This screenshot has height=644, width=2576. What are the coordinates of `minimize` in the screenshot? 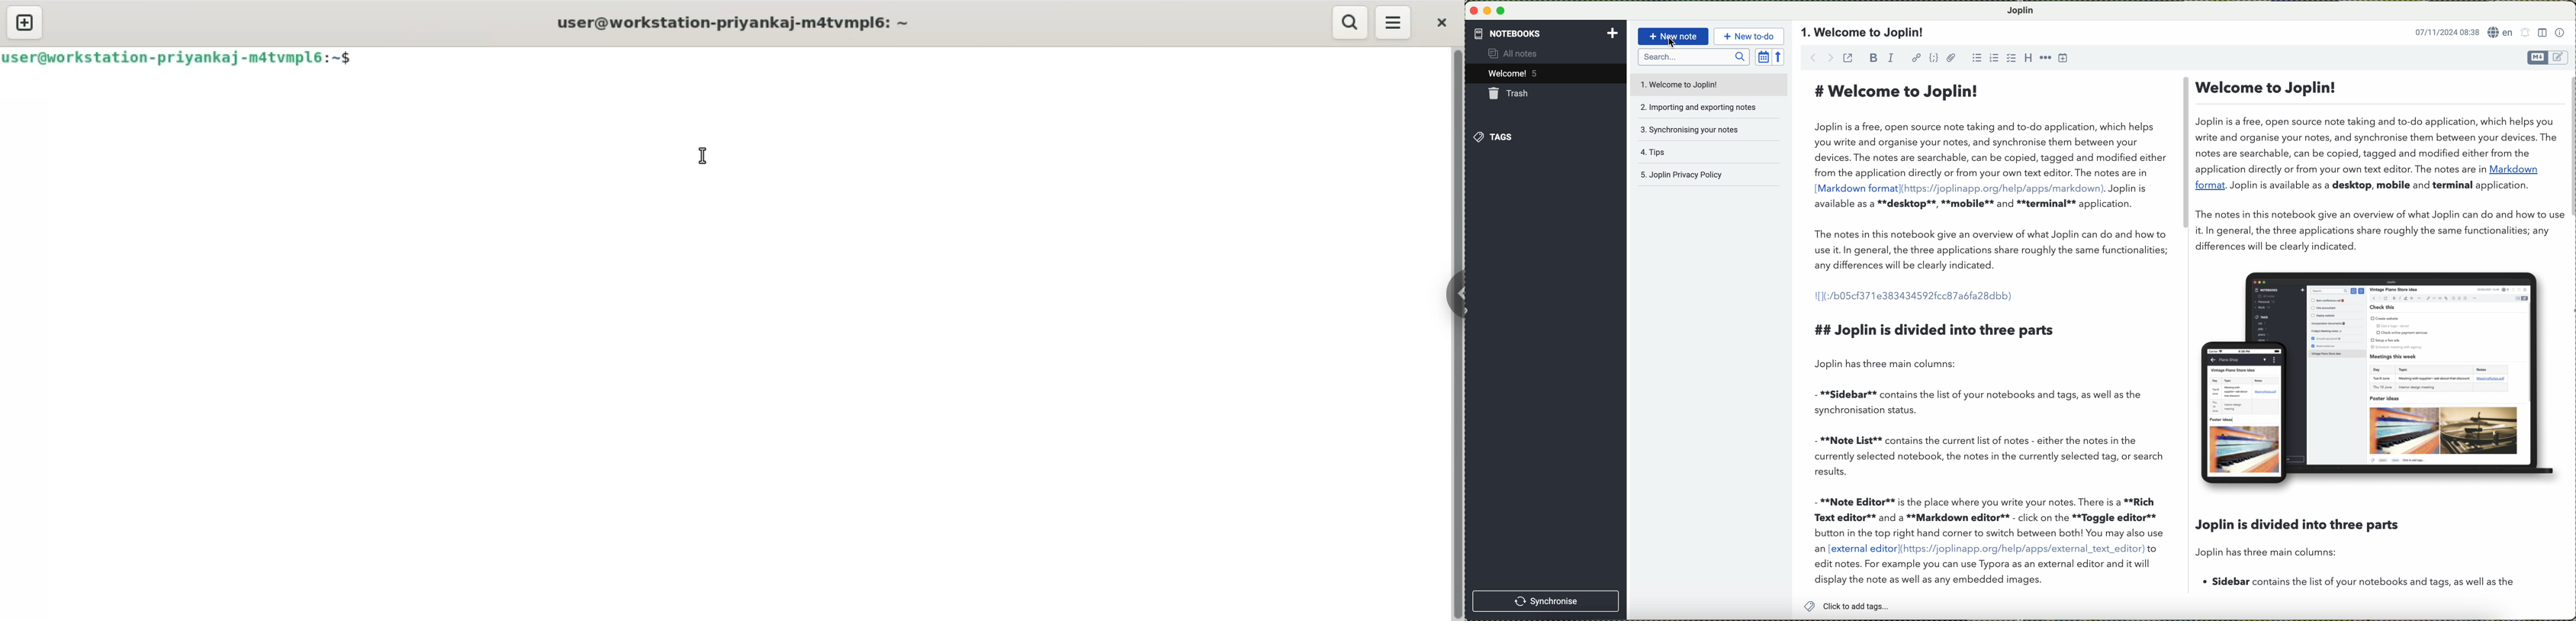 It's located at (1488, 10).